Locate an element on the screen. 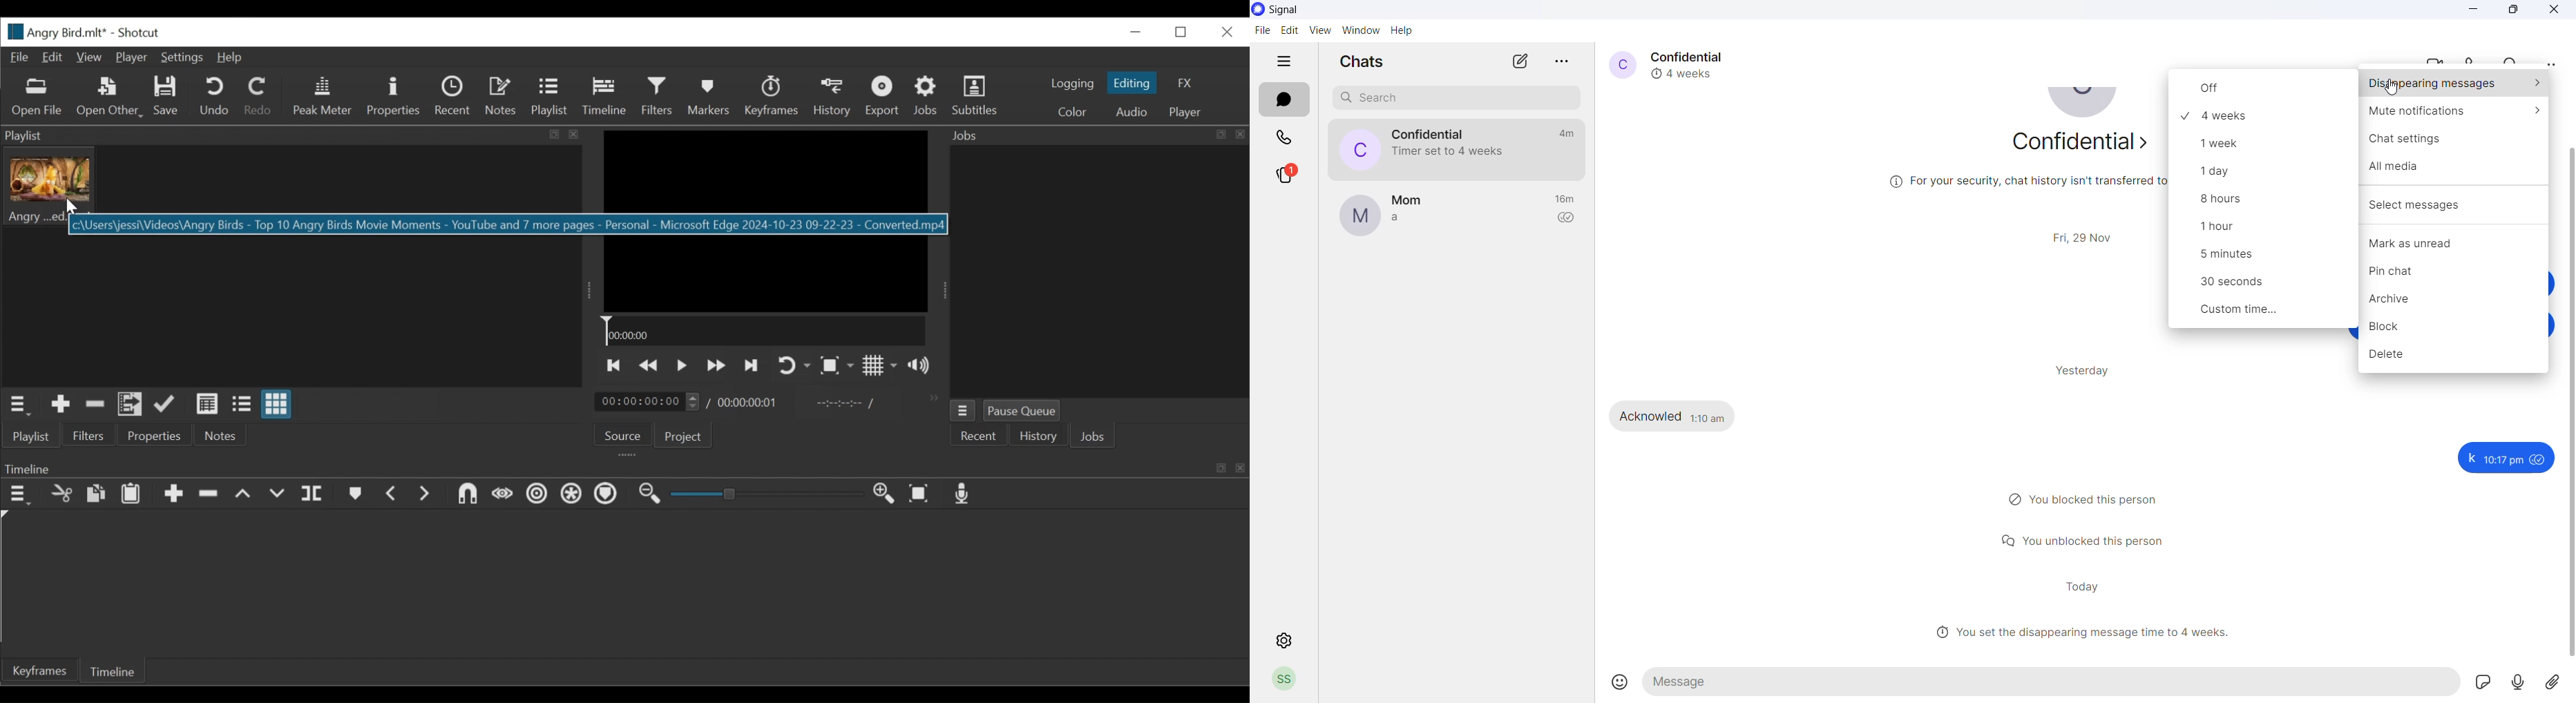 The image size is (2576, 728).  is located at coordinates (2503, 458).